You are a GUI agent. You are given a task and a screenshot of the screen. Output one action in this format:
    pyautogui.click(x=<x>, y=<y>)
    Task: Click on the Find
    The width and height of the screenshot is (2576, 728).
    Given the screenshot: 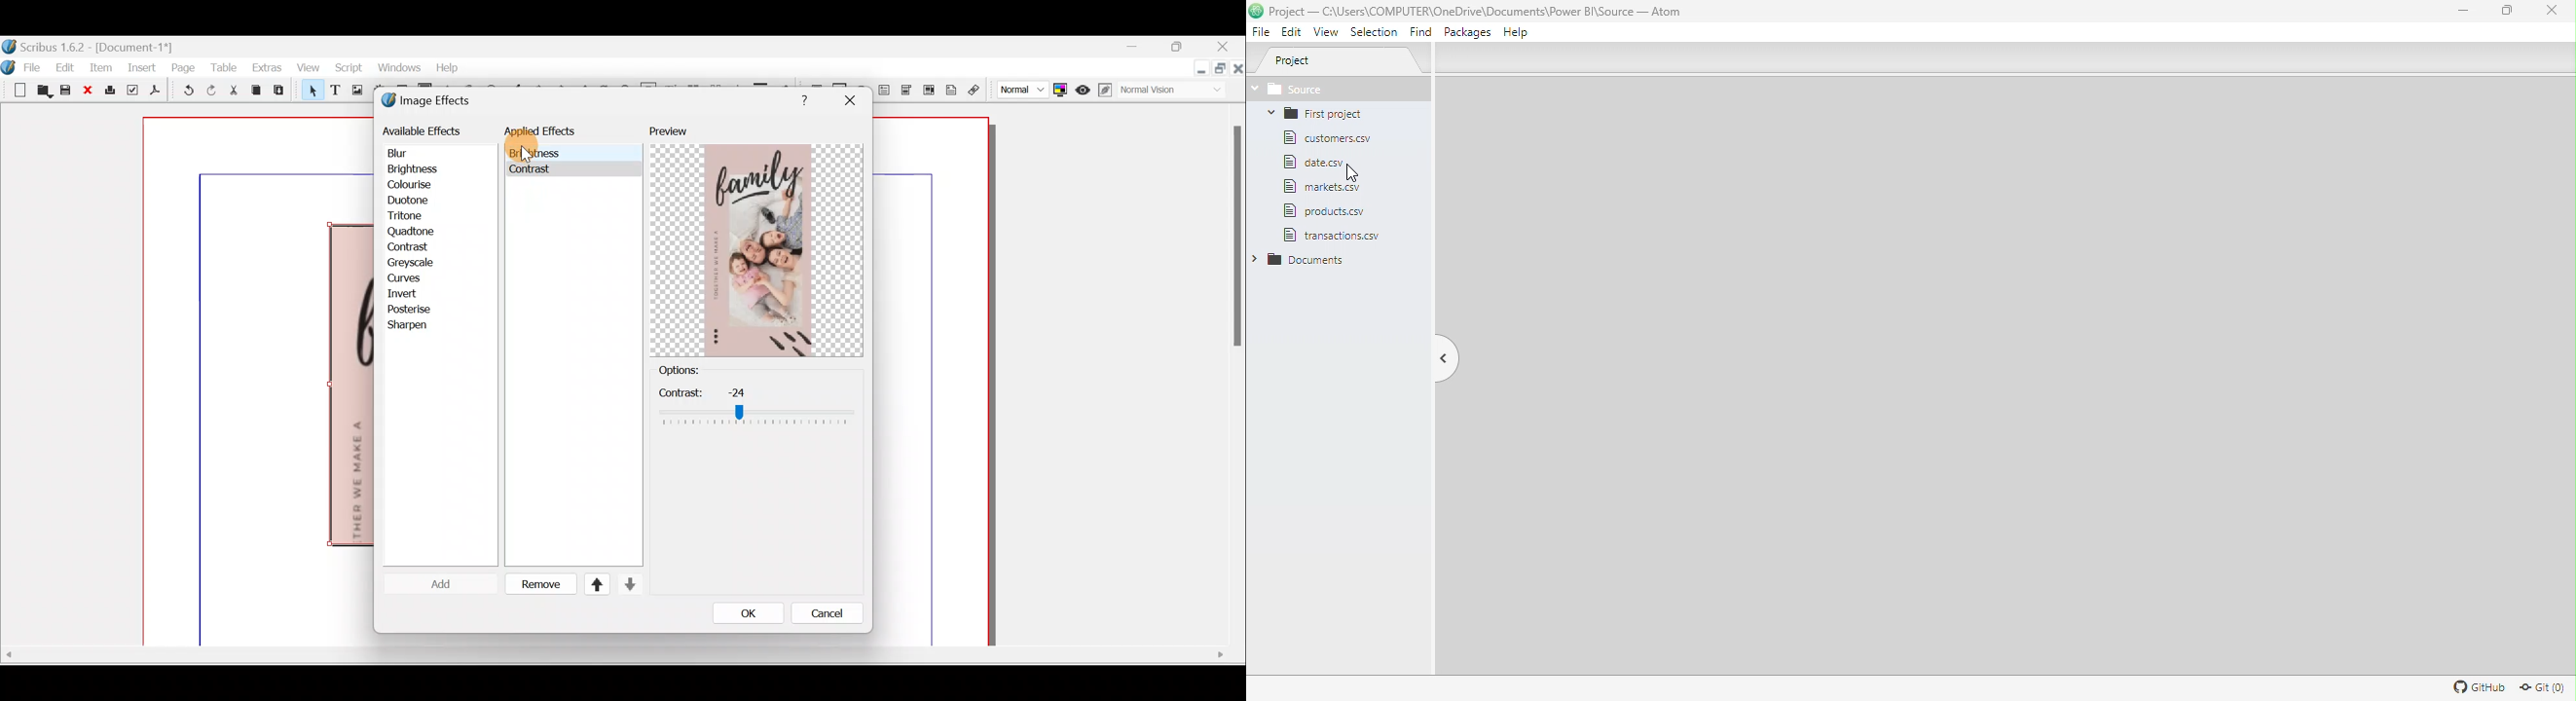 What is the action you would take?
    pyautogui.click(x=1419, y=33)
    